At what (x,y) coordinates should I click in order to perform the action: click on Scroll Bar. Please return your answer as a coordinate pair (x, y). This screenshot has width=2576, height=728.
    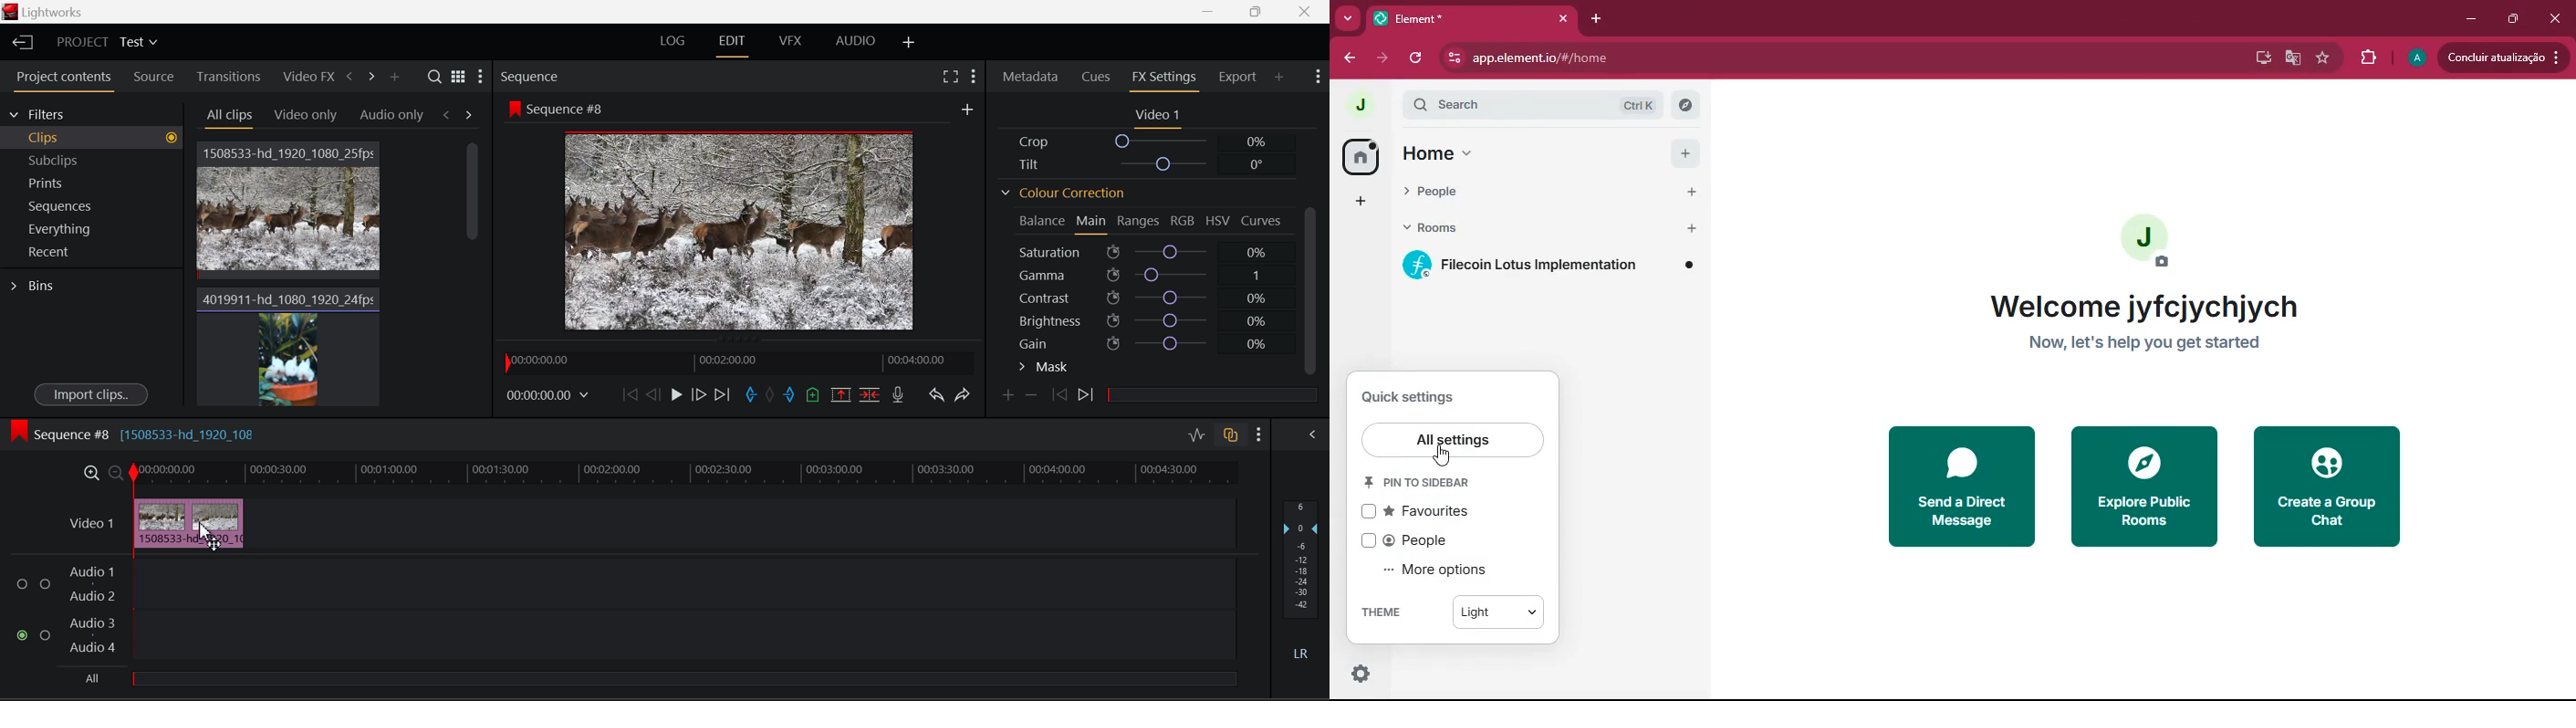
    Looking at the image, I should click on (1310, 292).